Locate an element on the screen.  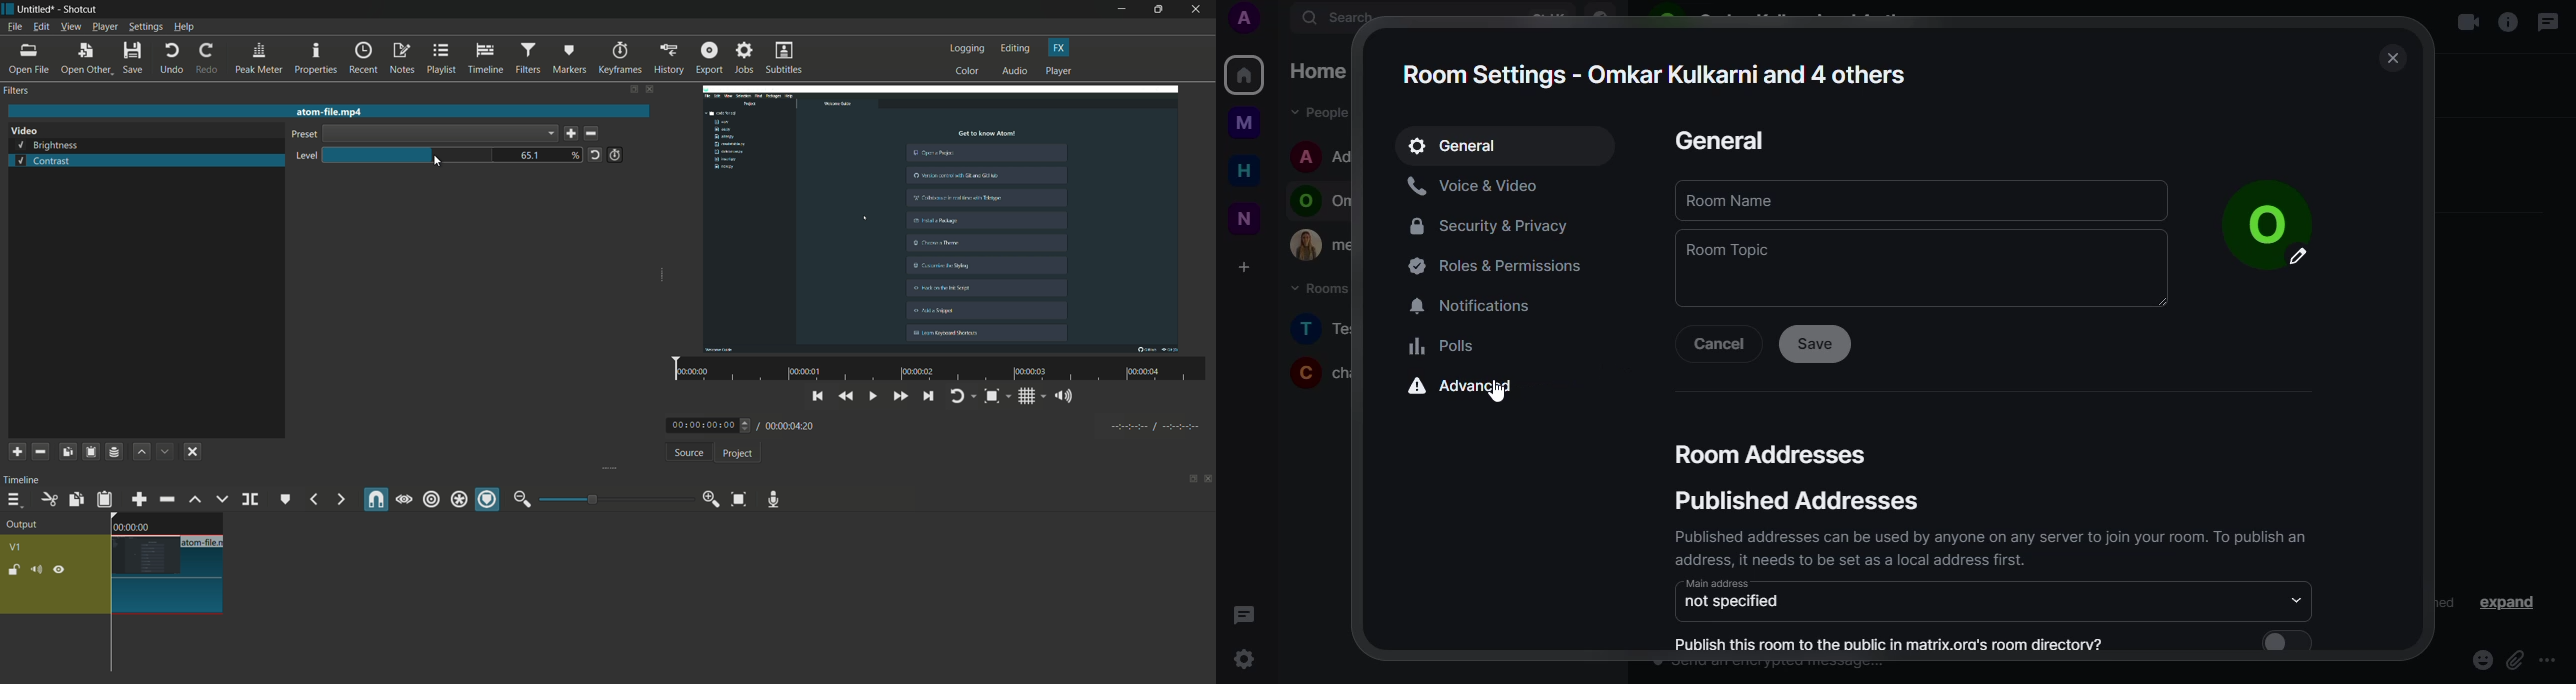
project is located at coordinates (736, 453).